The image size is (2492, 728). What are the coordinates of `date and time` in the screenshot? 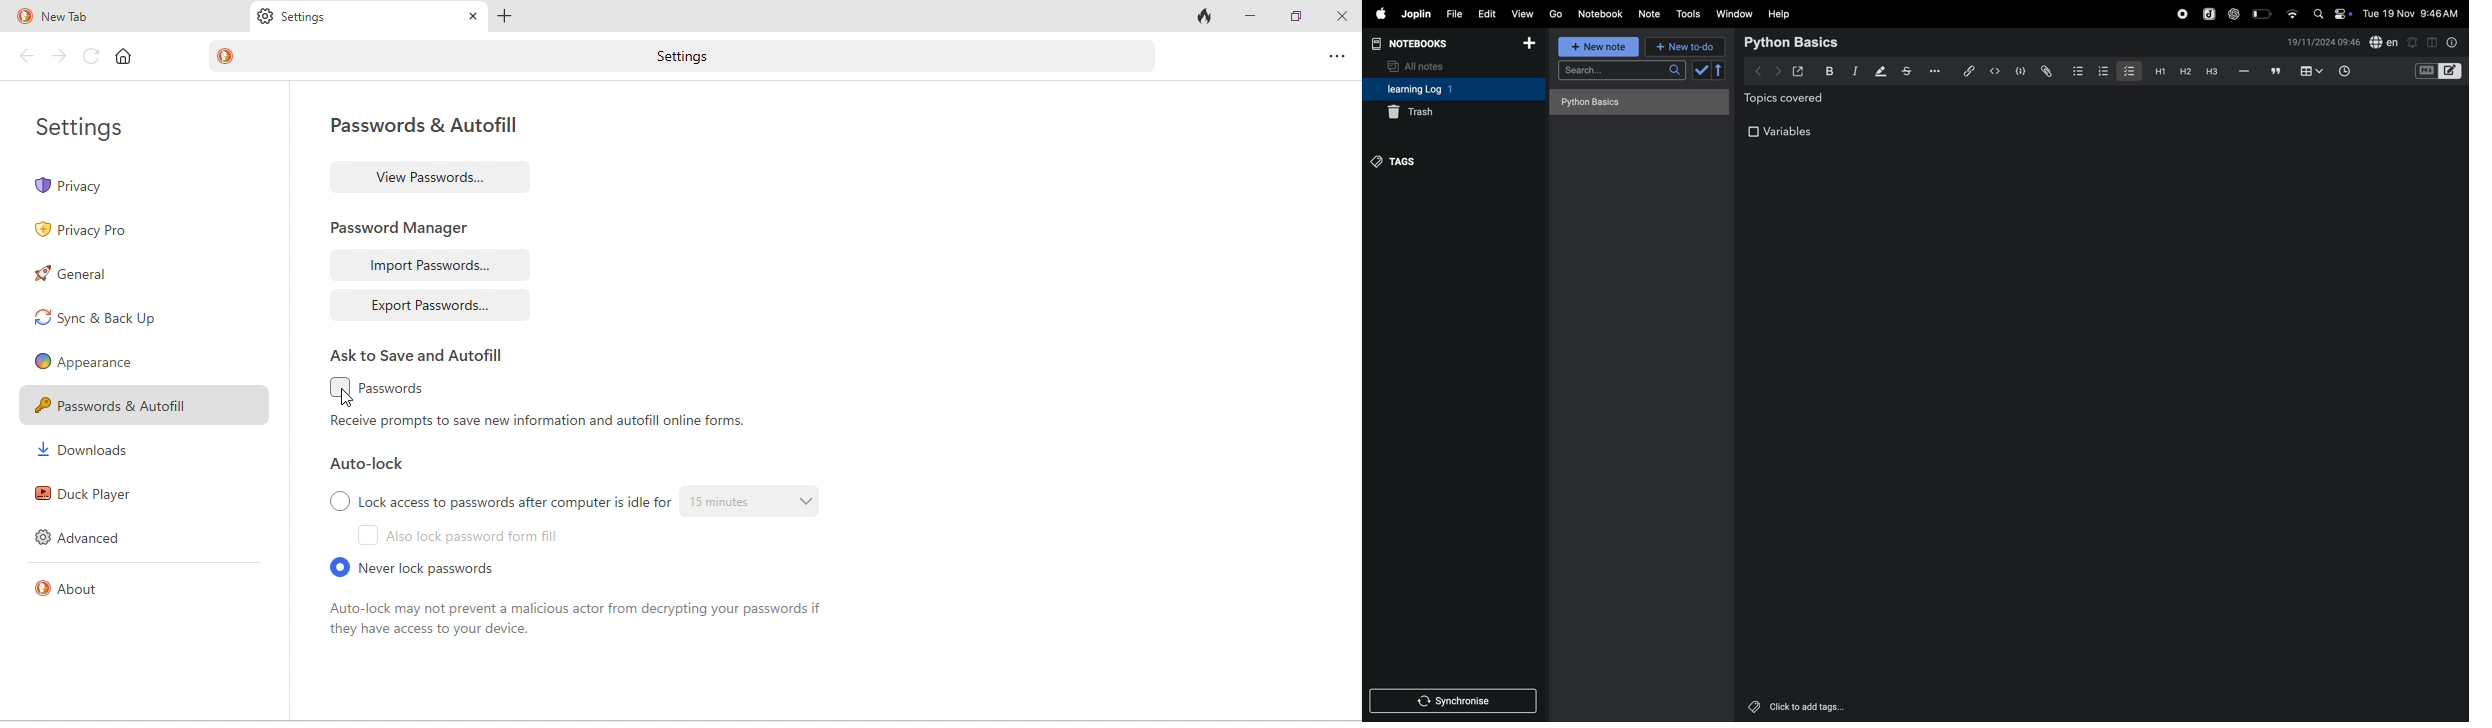 It's located at (2413, 13).